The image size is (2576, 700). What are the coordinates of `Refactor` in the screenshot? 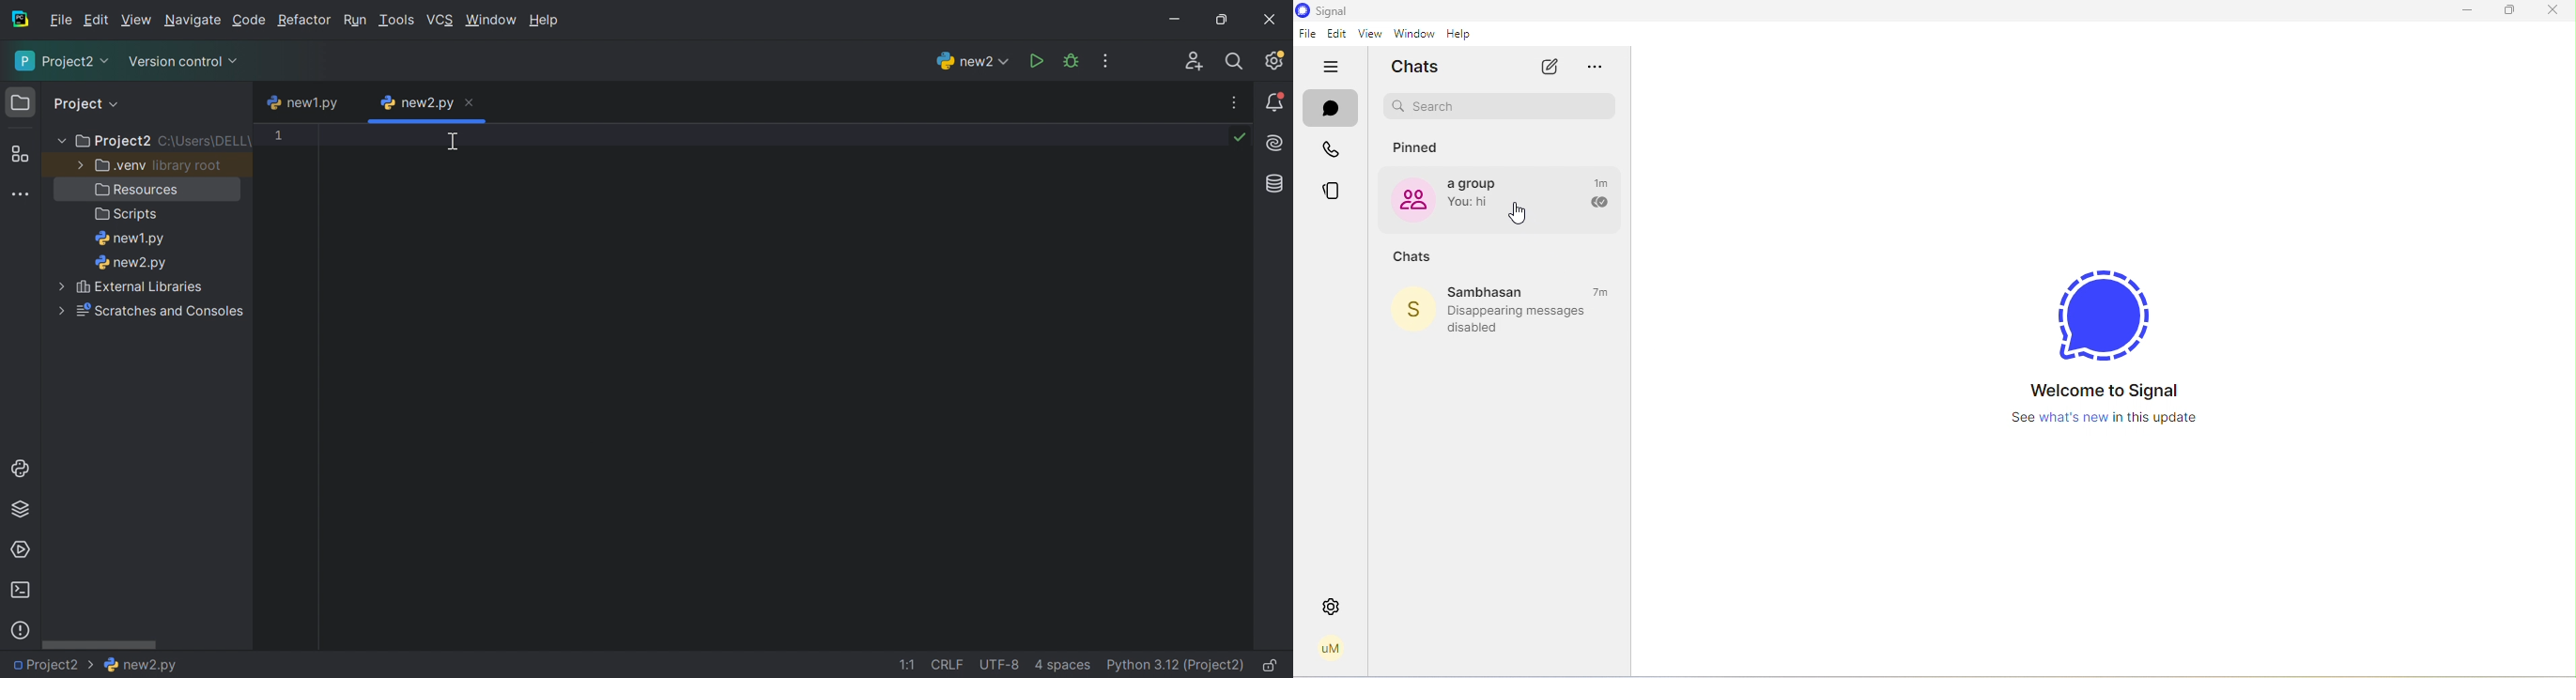 It's located at (307, 20).